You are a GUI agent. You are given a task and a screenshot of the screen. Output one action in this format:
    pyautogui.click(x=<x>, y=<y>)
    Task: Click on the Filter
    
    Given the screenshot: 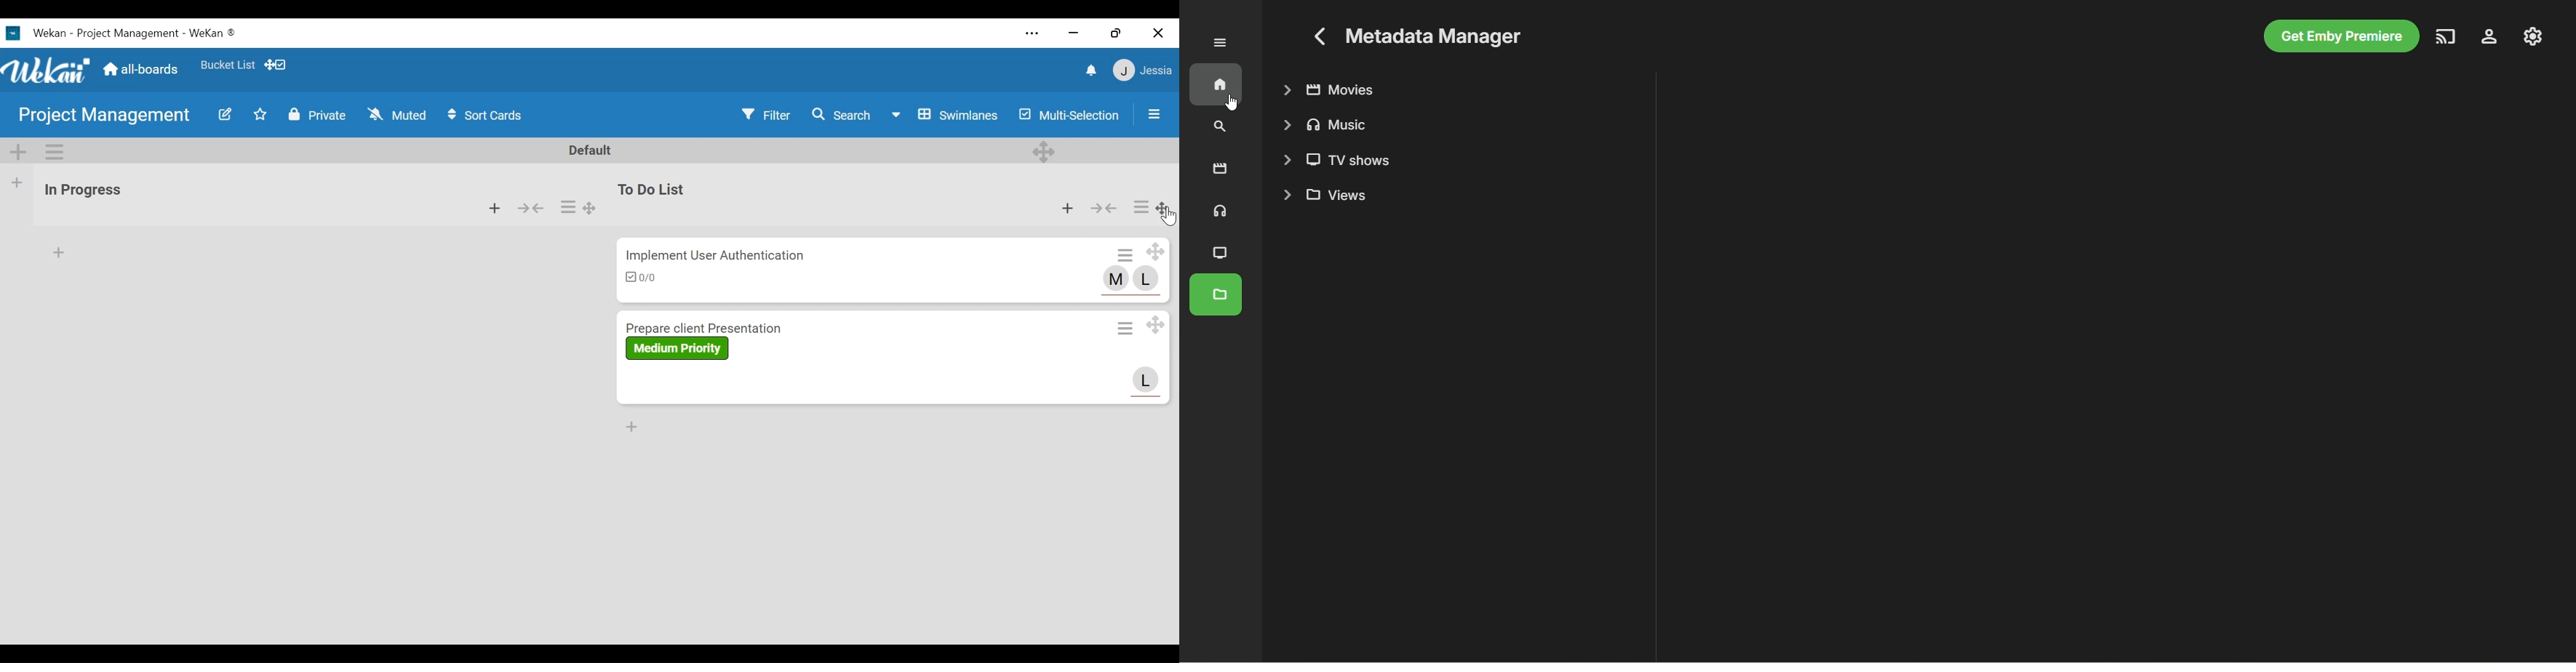 What is the action you would take?
    pyautogui.click(x=765, y=114)
    